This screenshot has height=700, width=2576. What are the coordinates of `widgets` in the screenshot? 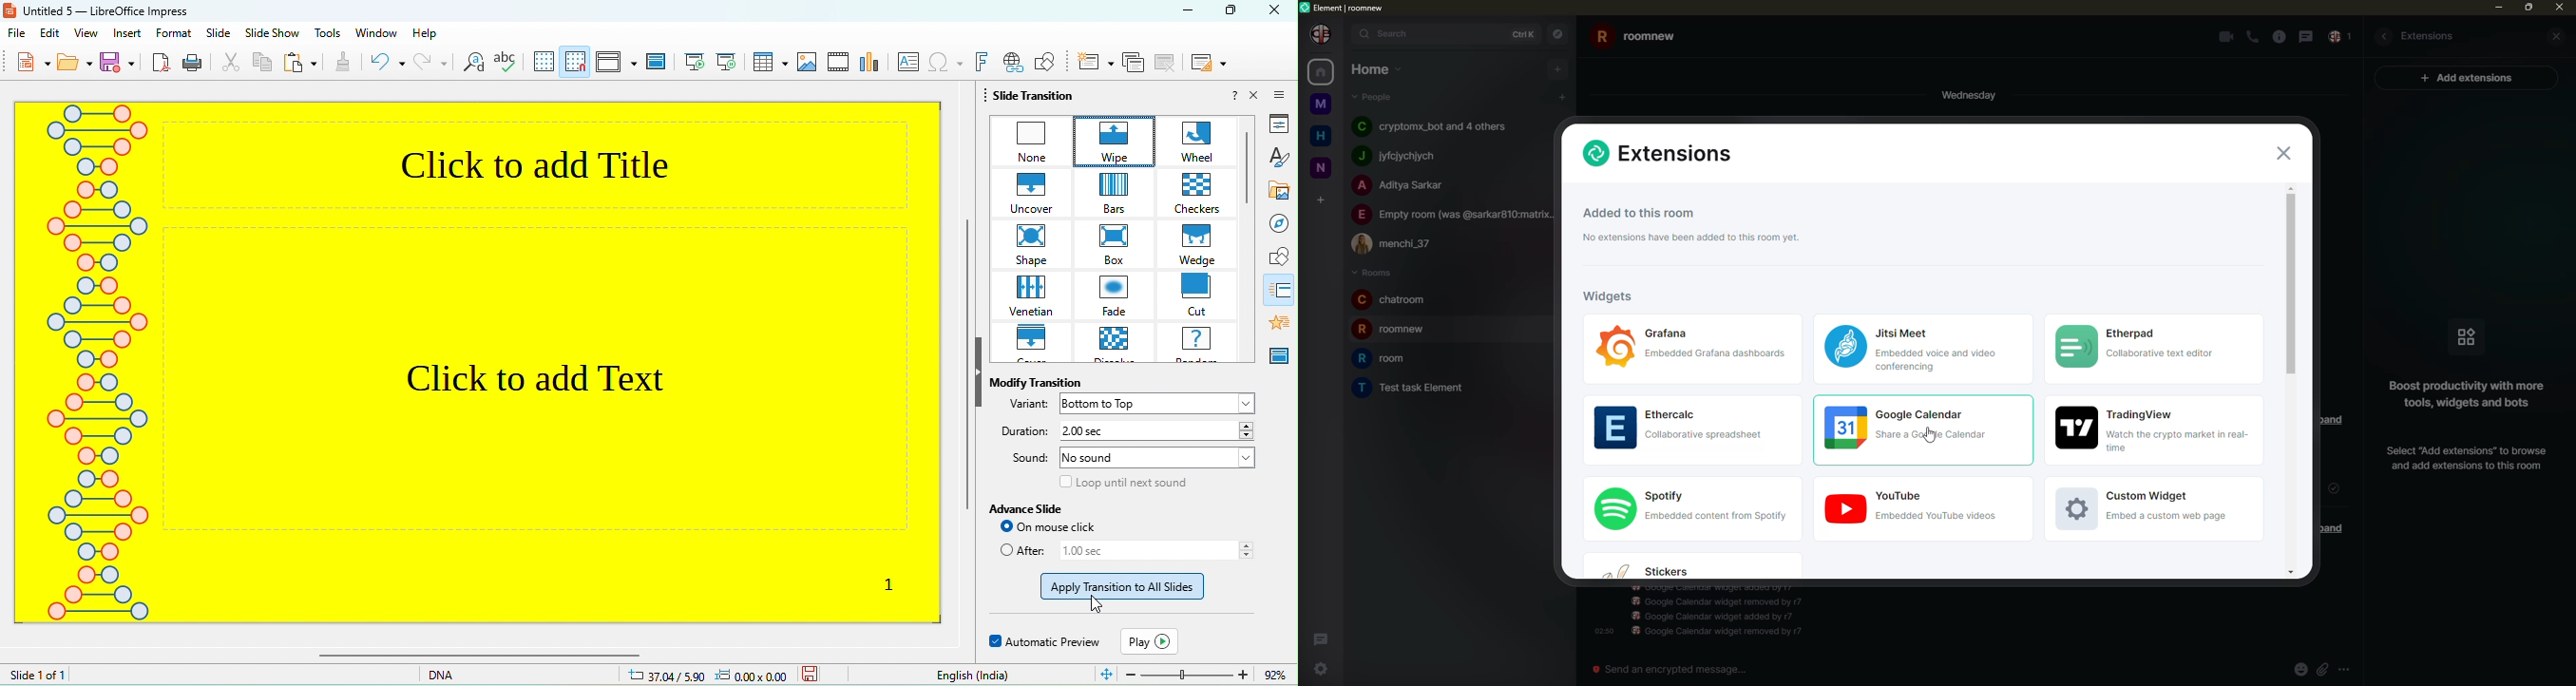 It's located at (1909, 352).